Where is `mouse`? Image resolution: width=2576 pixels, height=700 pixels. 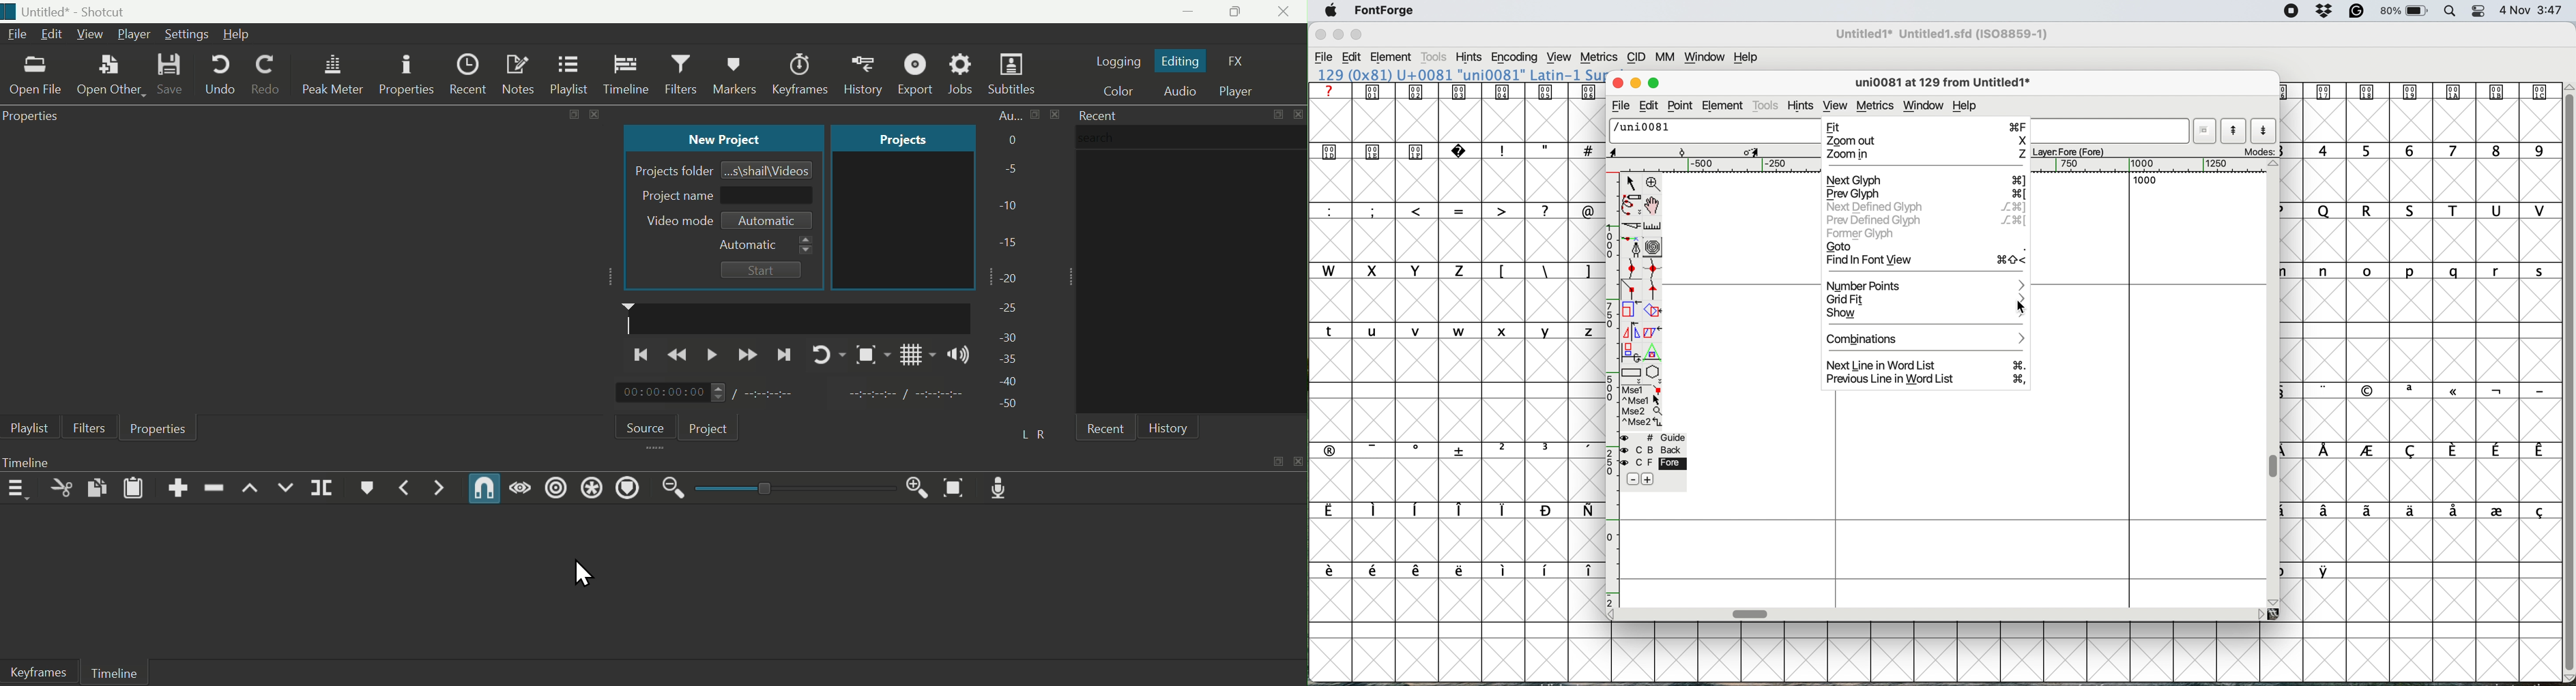
mouse is located at coordinates (583, 572).